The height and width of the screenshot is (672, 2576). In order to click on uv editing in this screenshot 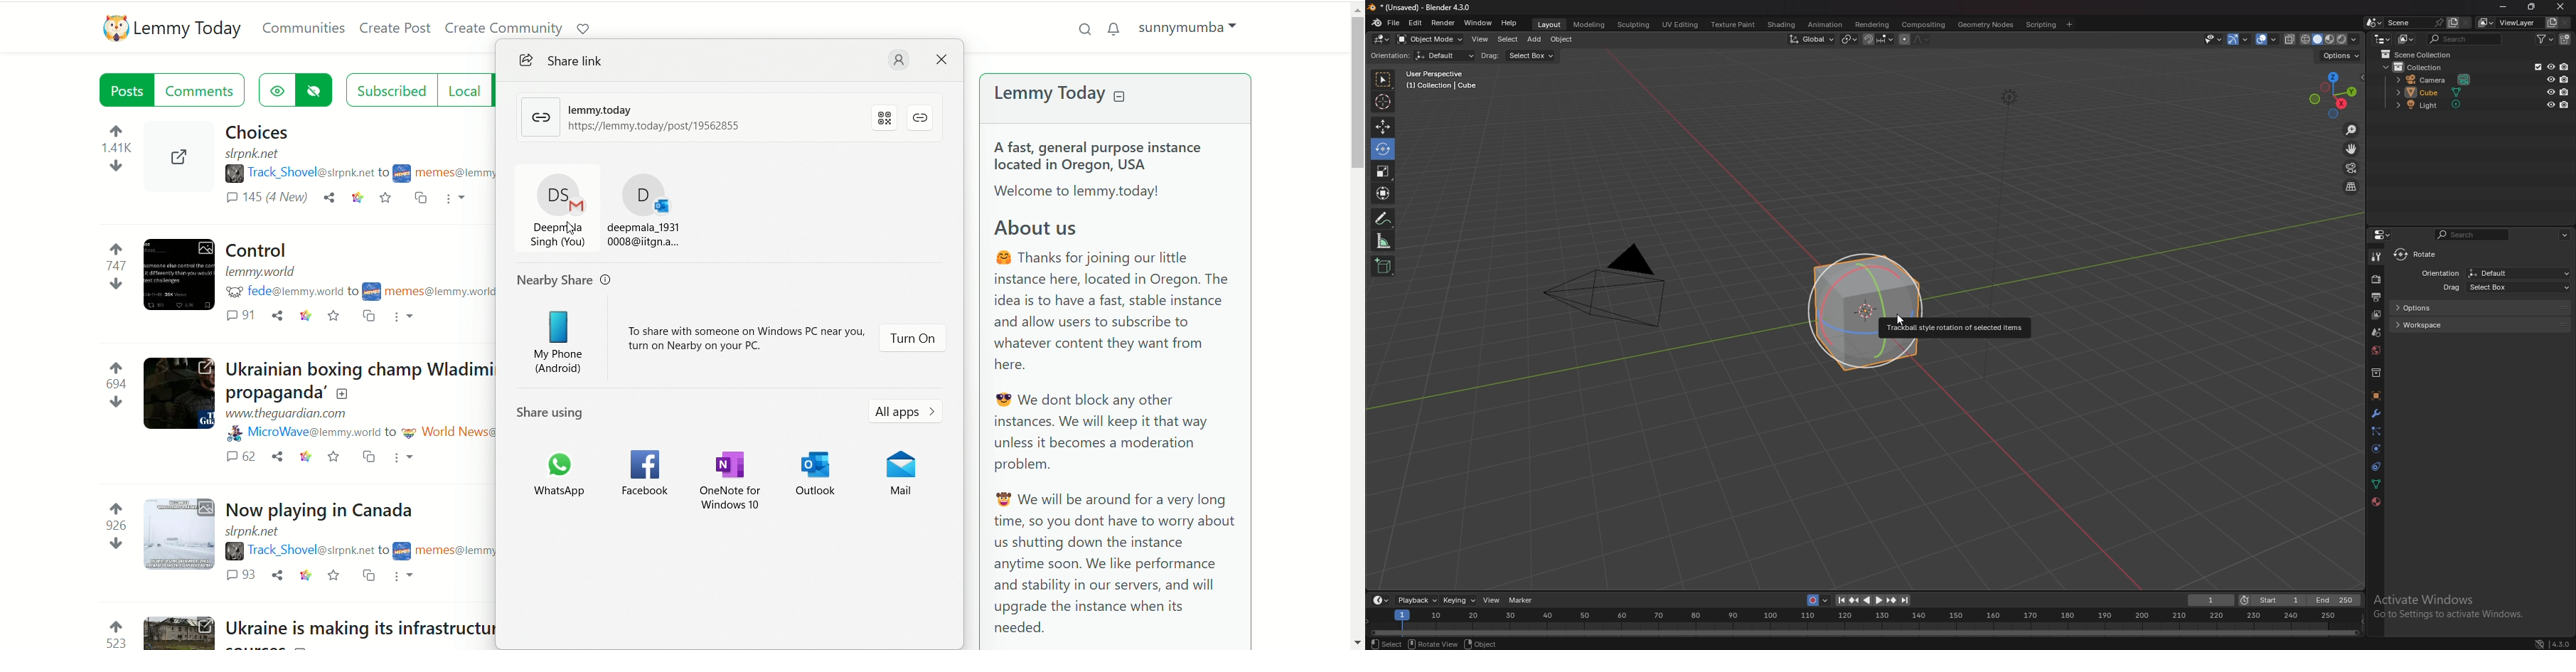, I will do `click(1681, 25)`.